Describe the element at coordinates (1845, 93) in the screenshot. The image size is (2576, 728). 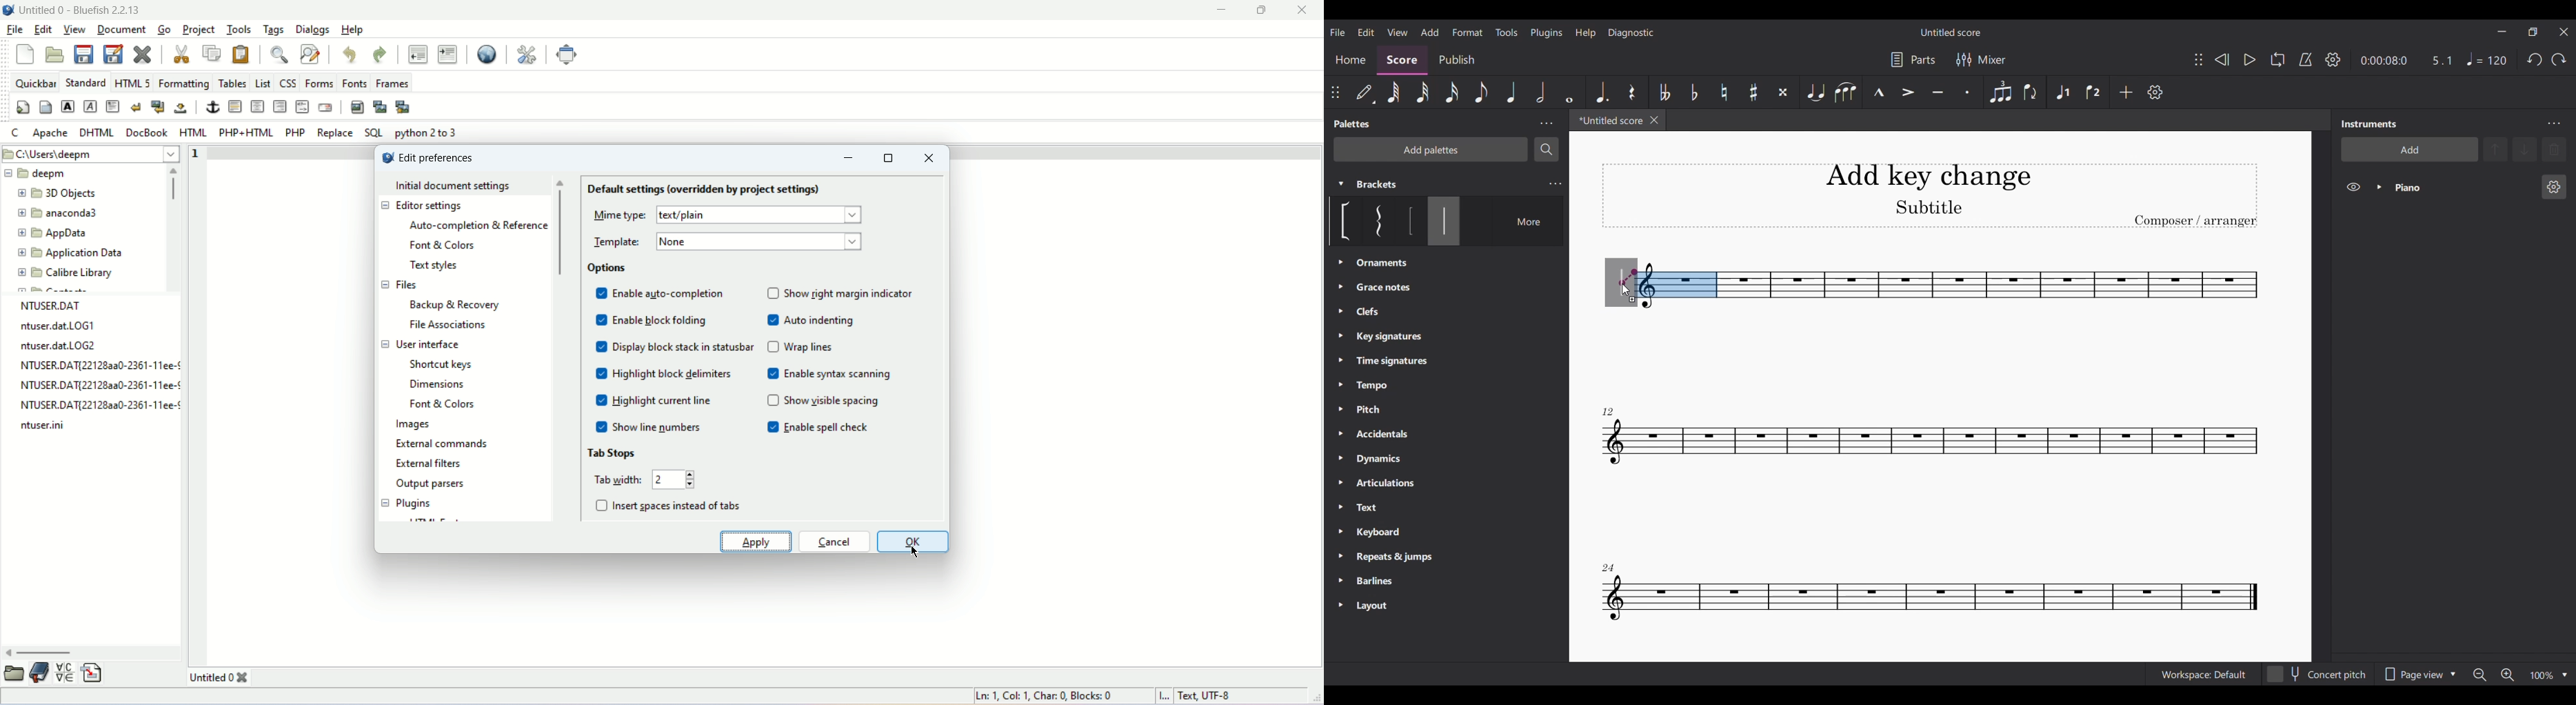
I see `Slur` at that location.